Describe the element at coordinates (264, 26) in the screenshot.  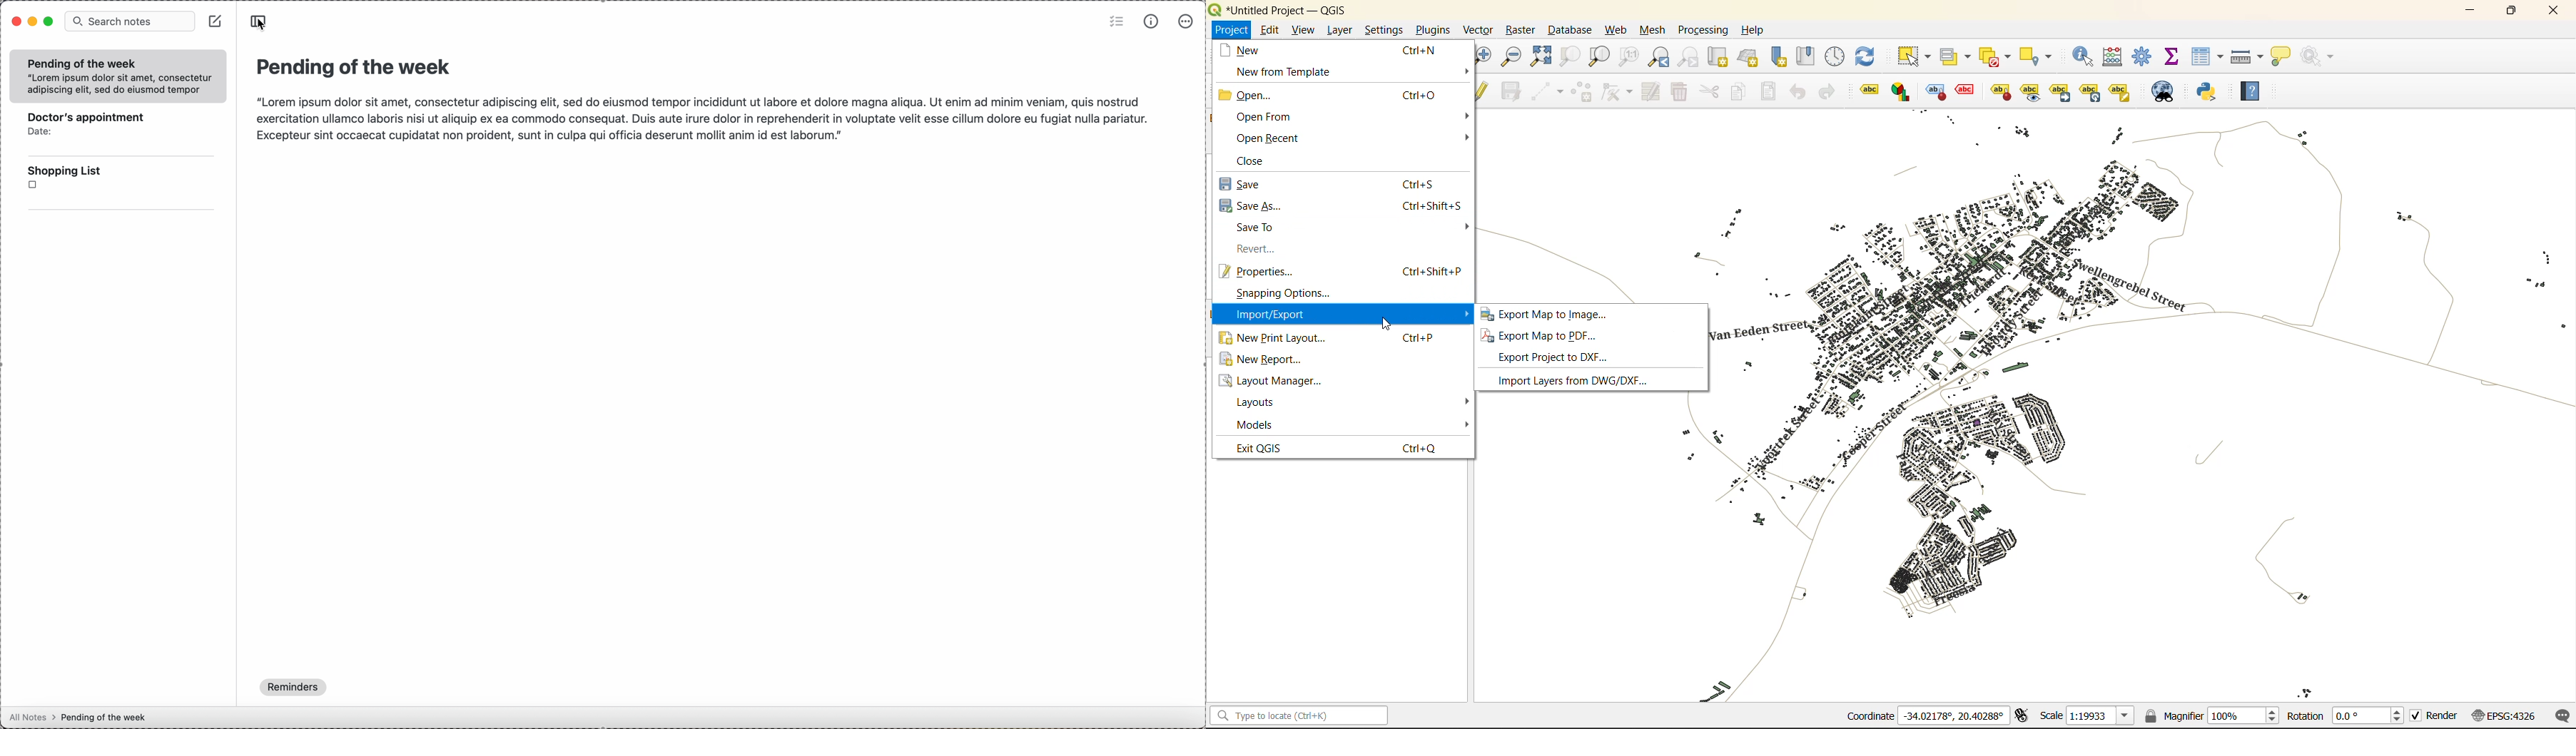
I see `cursor` at that location.